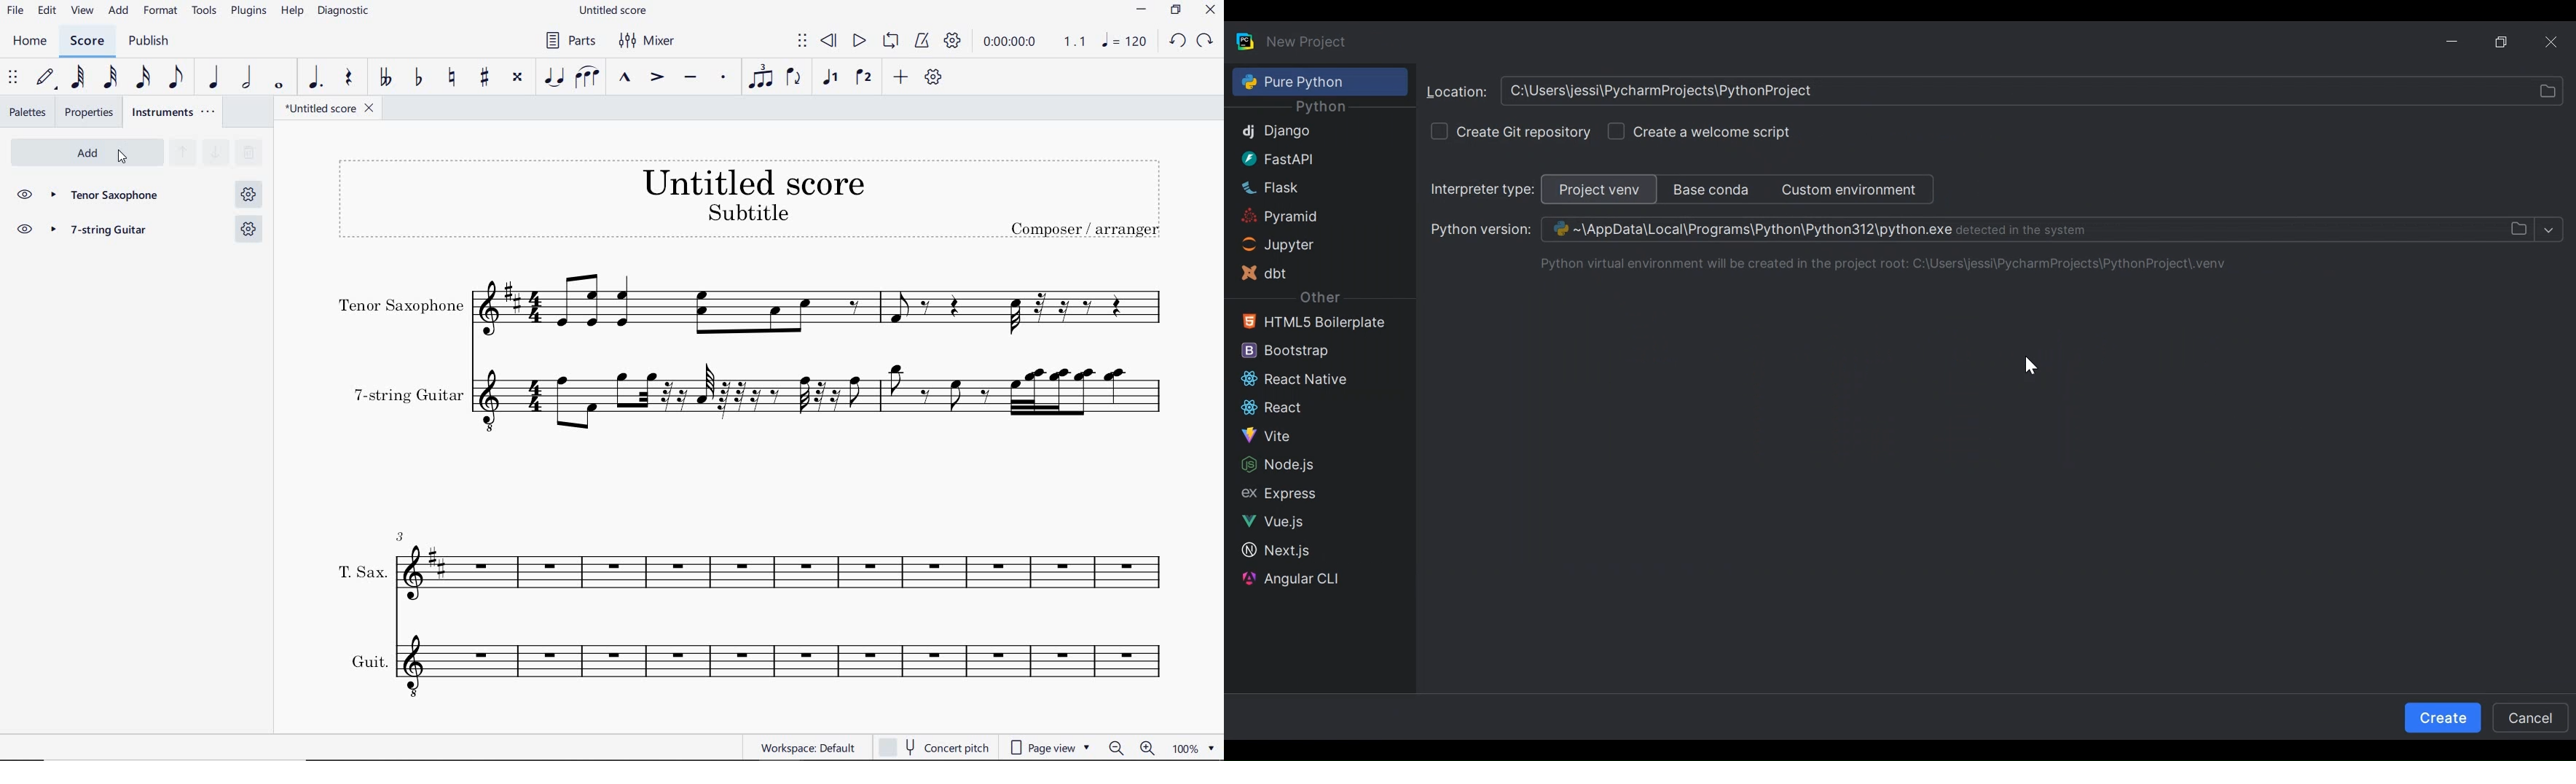  I want to click on C:\Users\PycharmProjects\PythonProject, so click(1938, 91).